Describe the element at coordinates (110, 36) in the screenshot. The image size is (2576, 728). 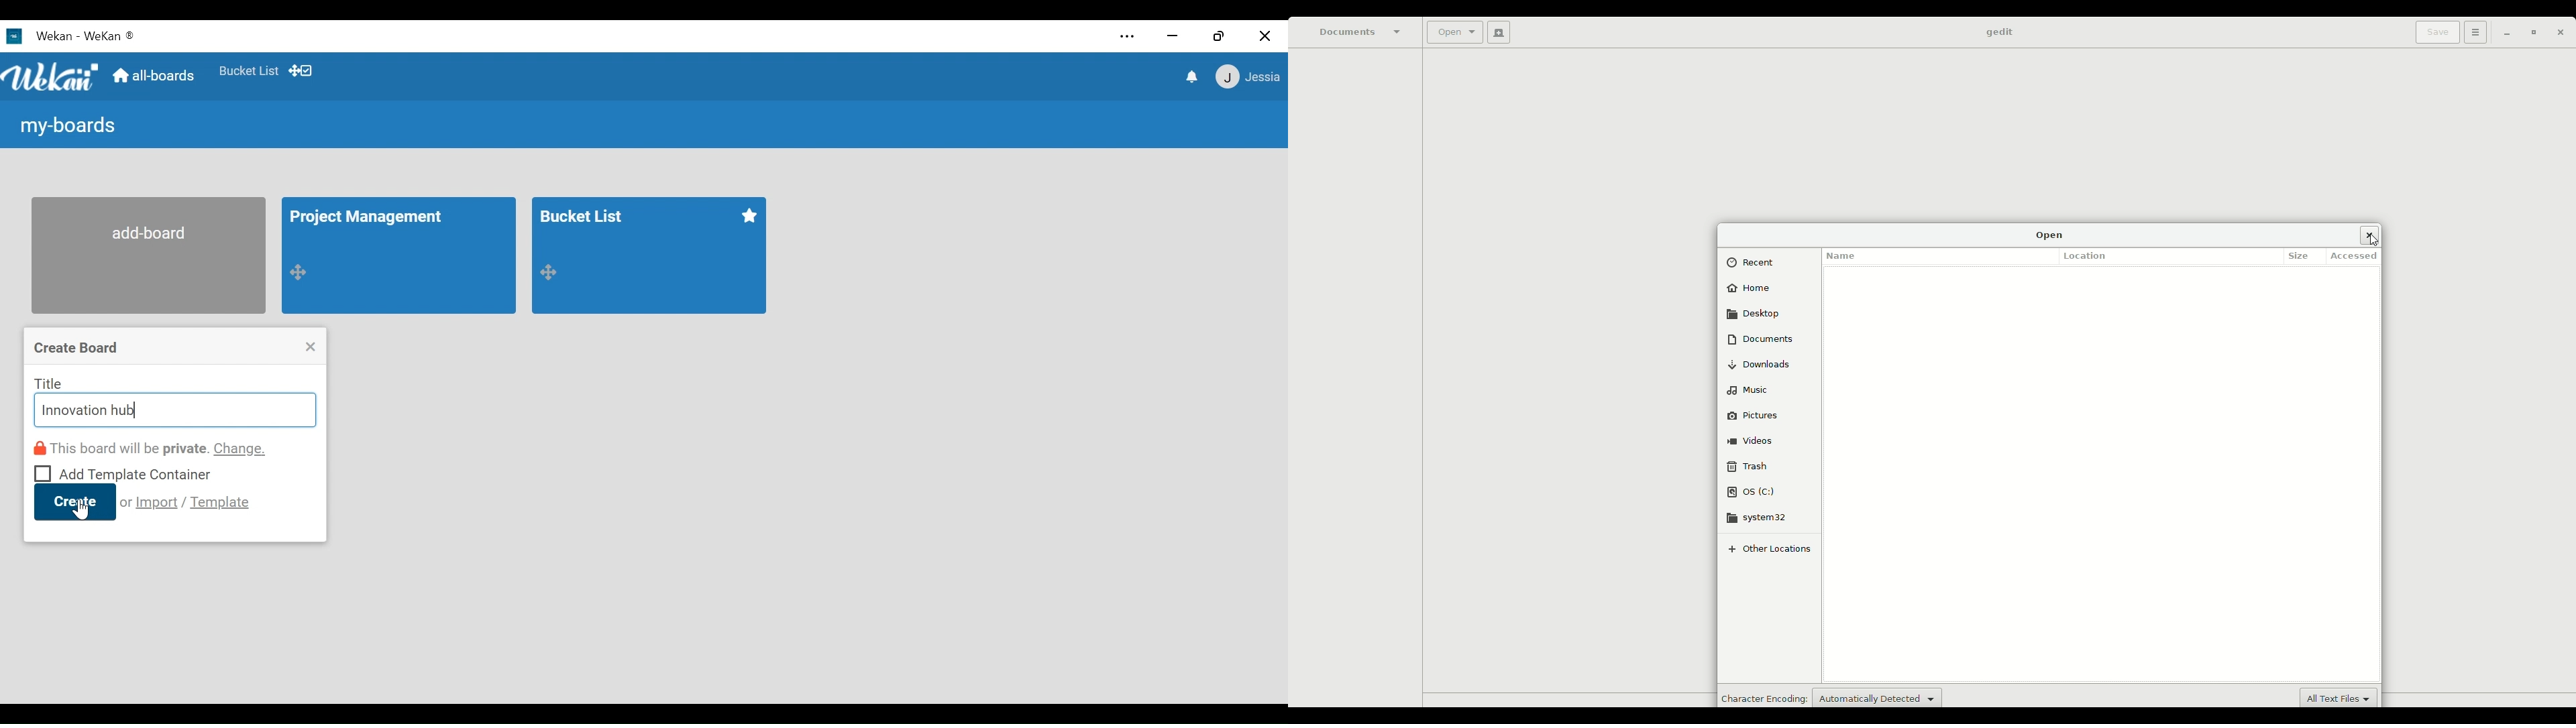
I see `Wekan` at that location.